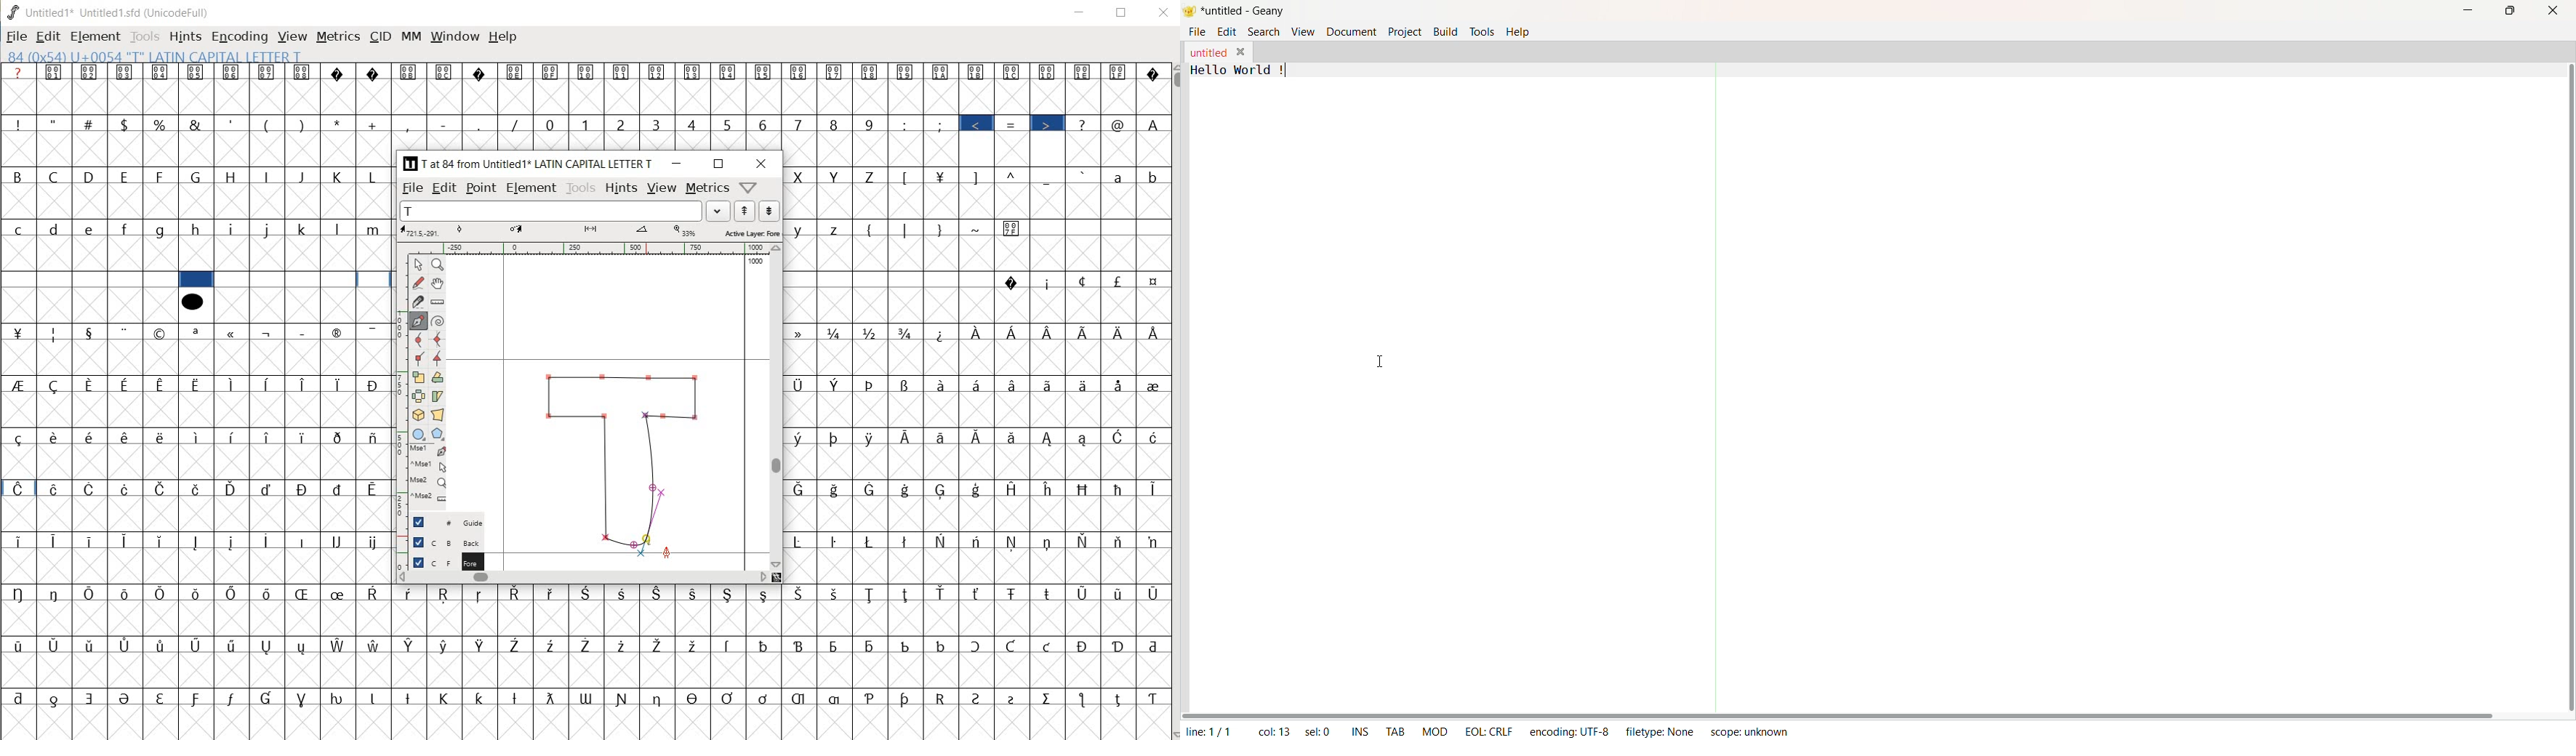 Image resolution: width=2576 pixels, height=756 pixels. I want to click on Symbol, so click(268, 698).